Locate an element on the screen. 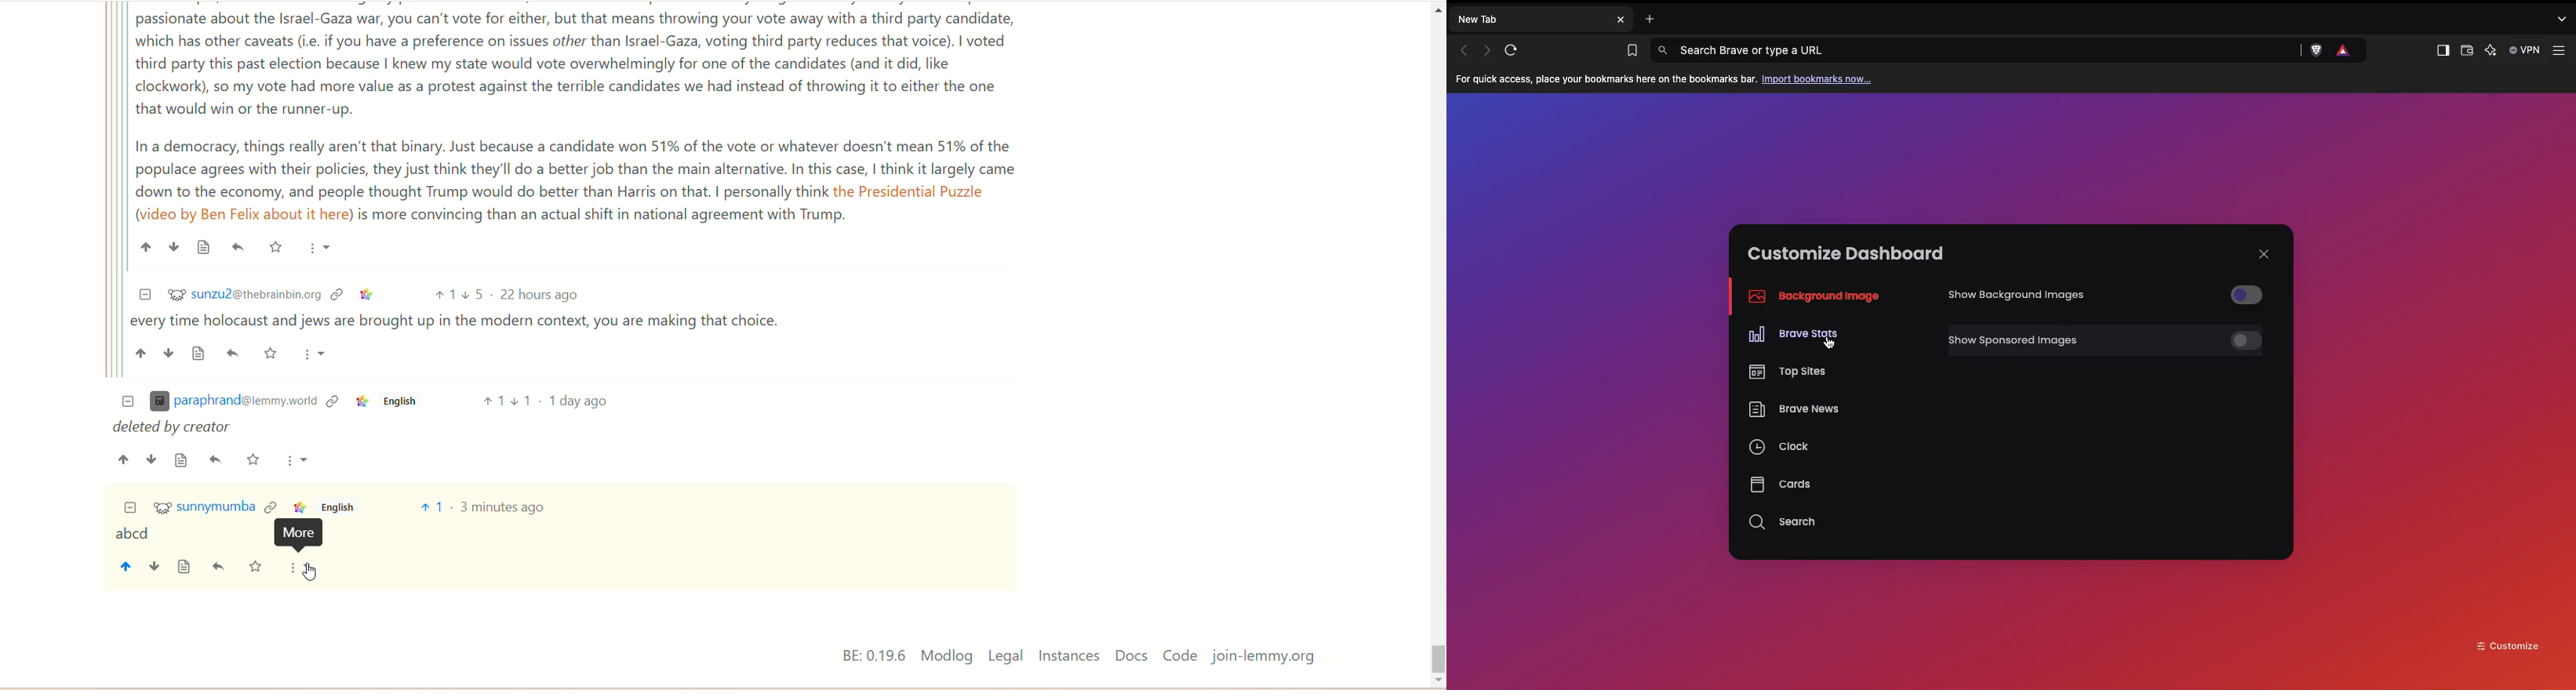 This screenshot has width=2576, height=700.  Upvote 1 is located at coordinates (492, 400).